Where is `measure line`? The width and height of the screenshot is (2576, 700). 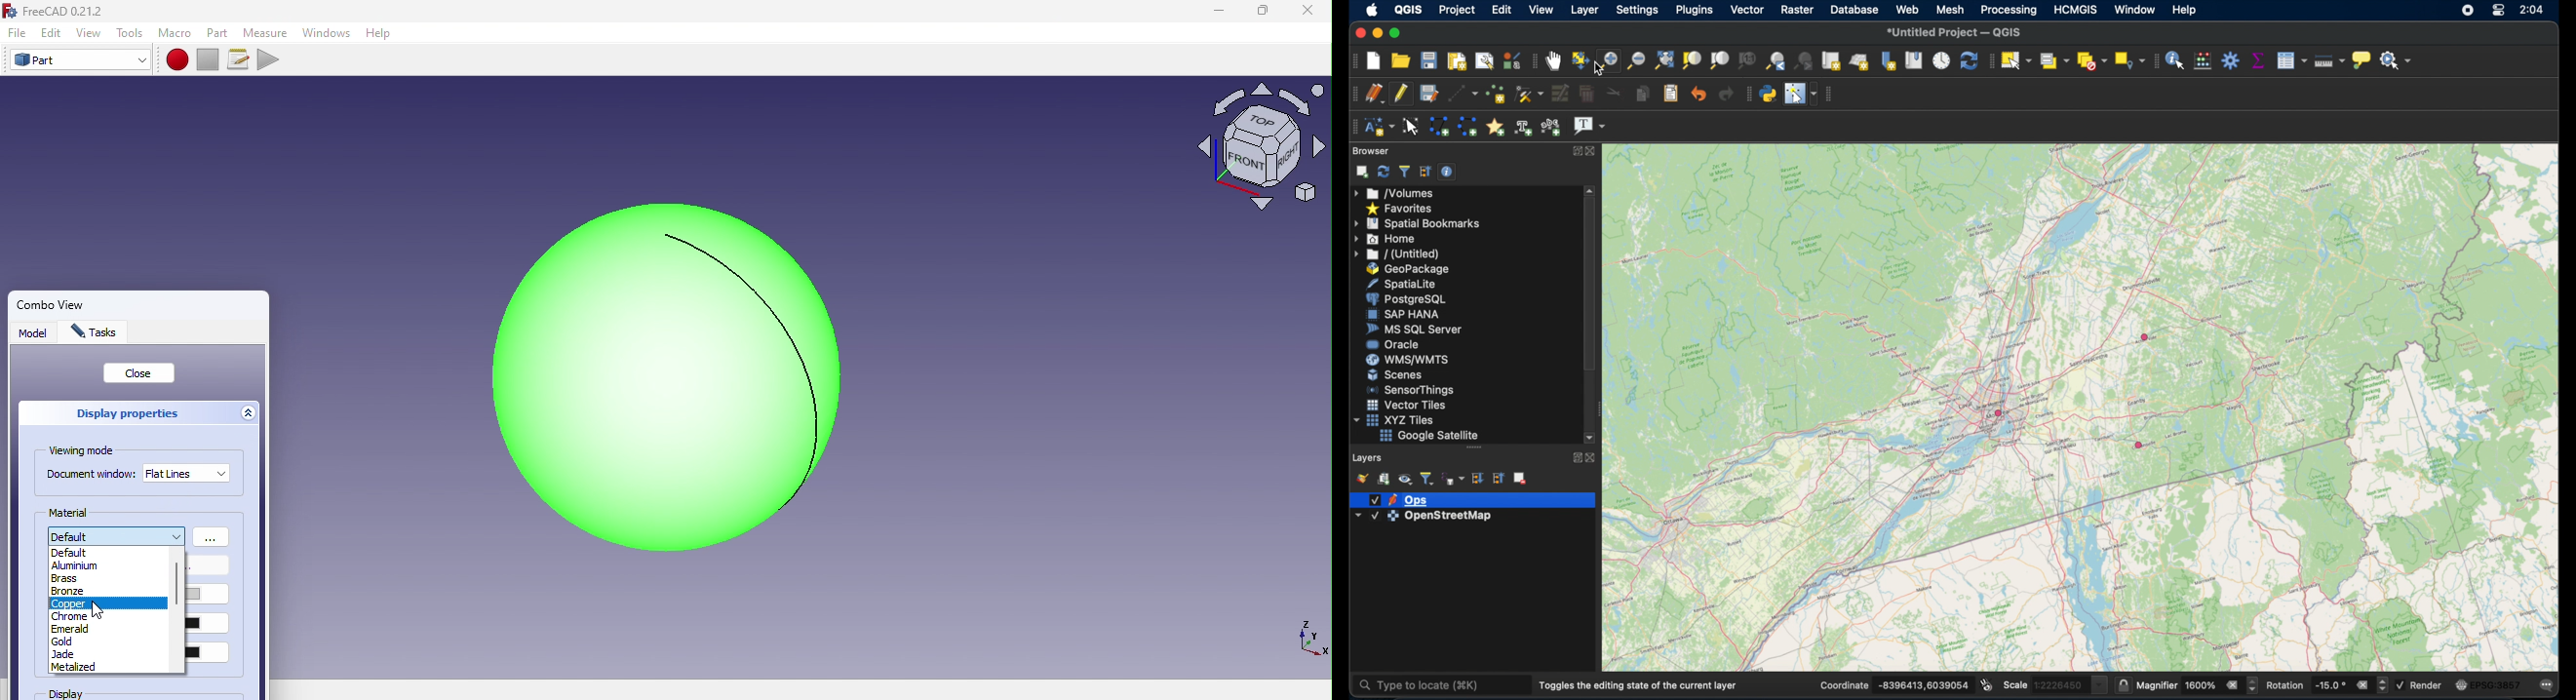 measure line is located at coordinates (2329, 61).